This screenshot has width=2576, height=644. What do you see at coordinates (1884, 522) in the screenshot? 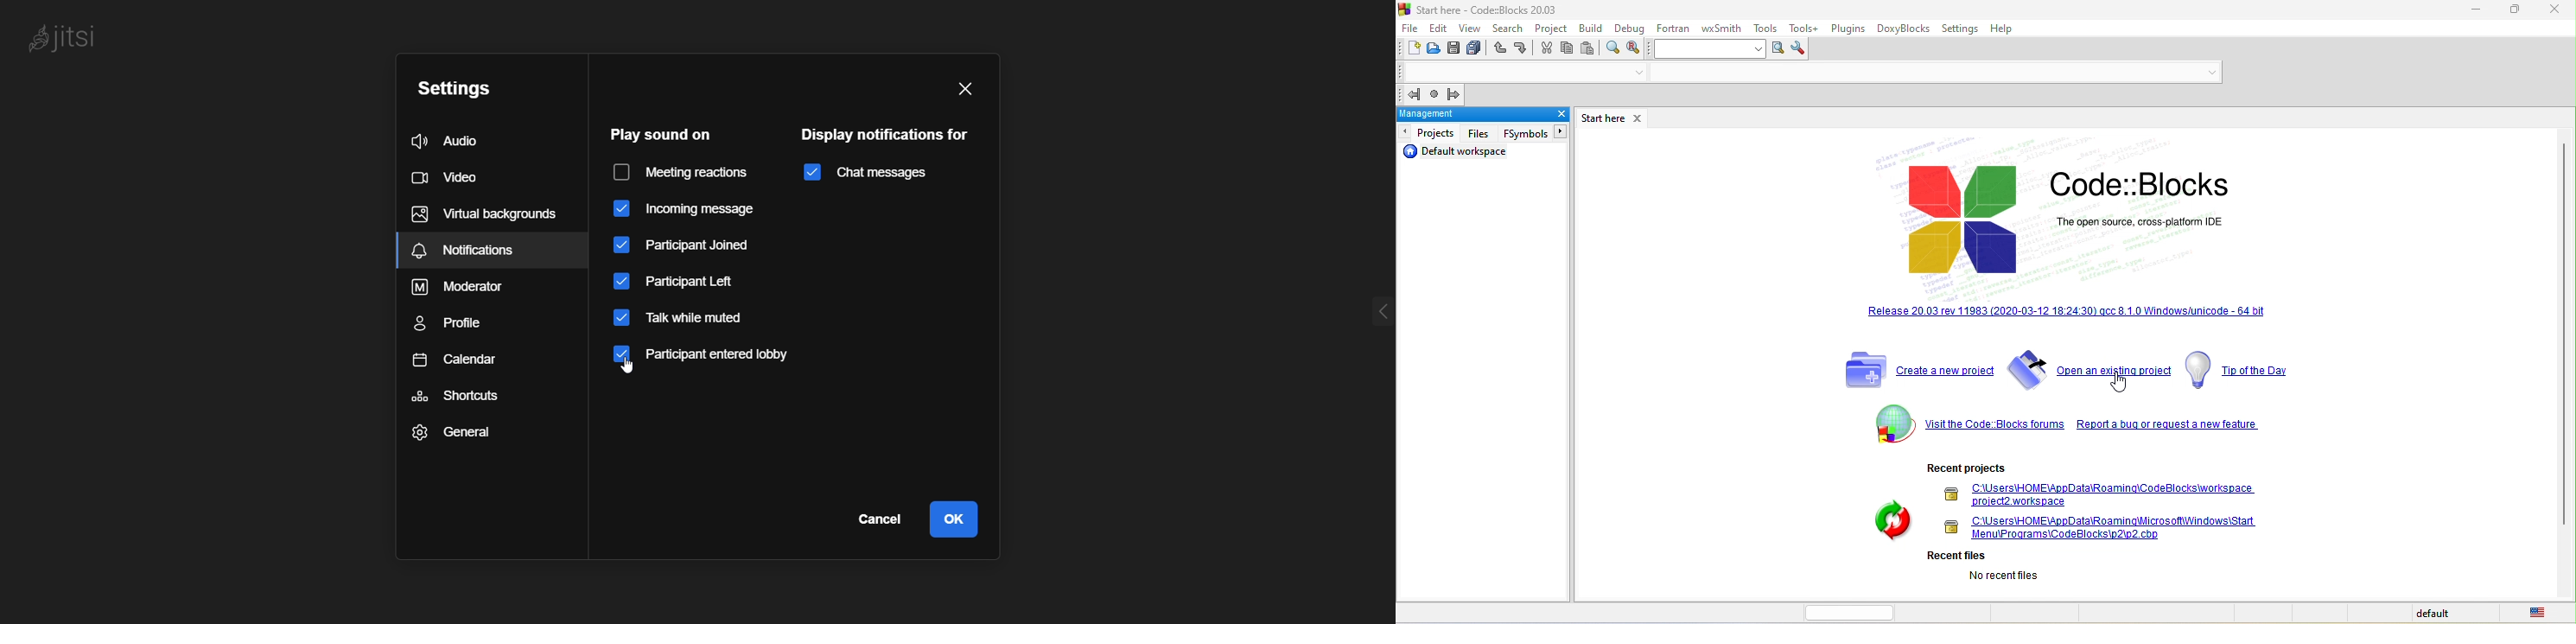
I see `image` at bounding box center [1884, 522].